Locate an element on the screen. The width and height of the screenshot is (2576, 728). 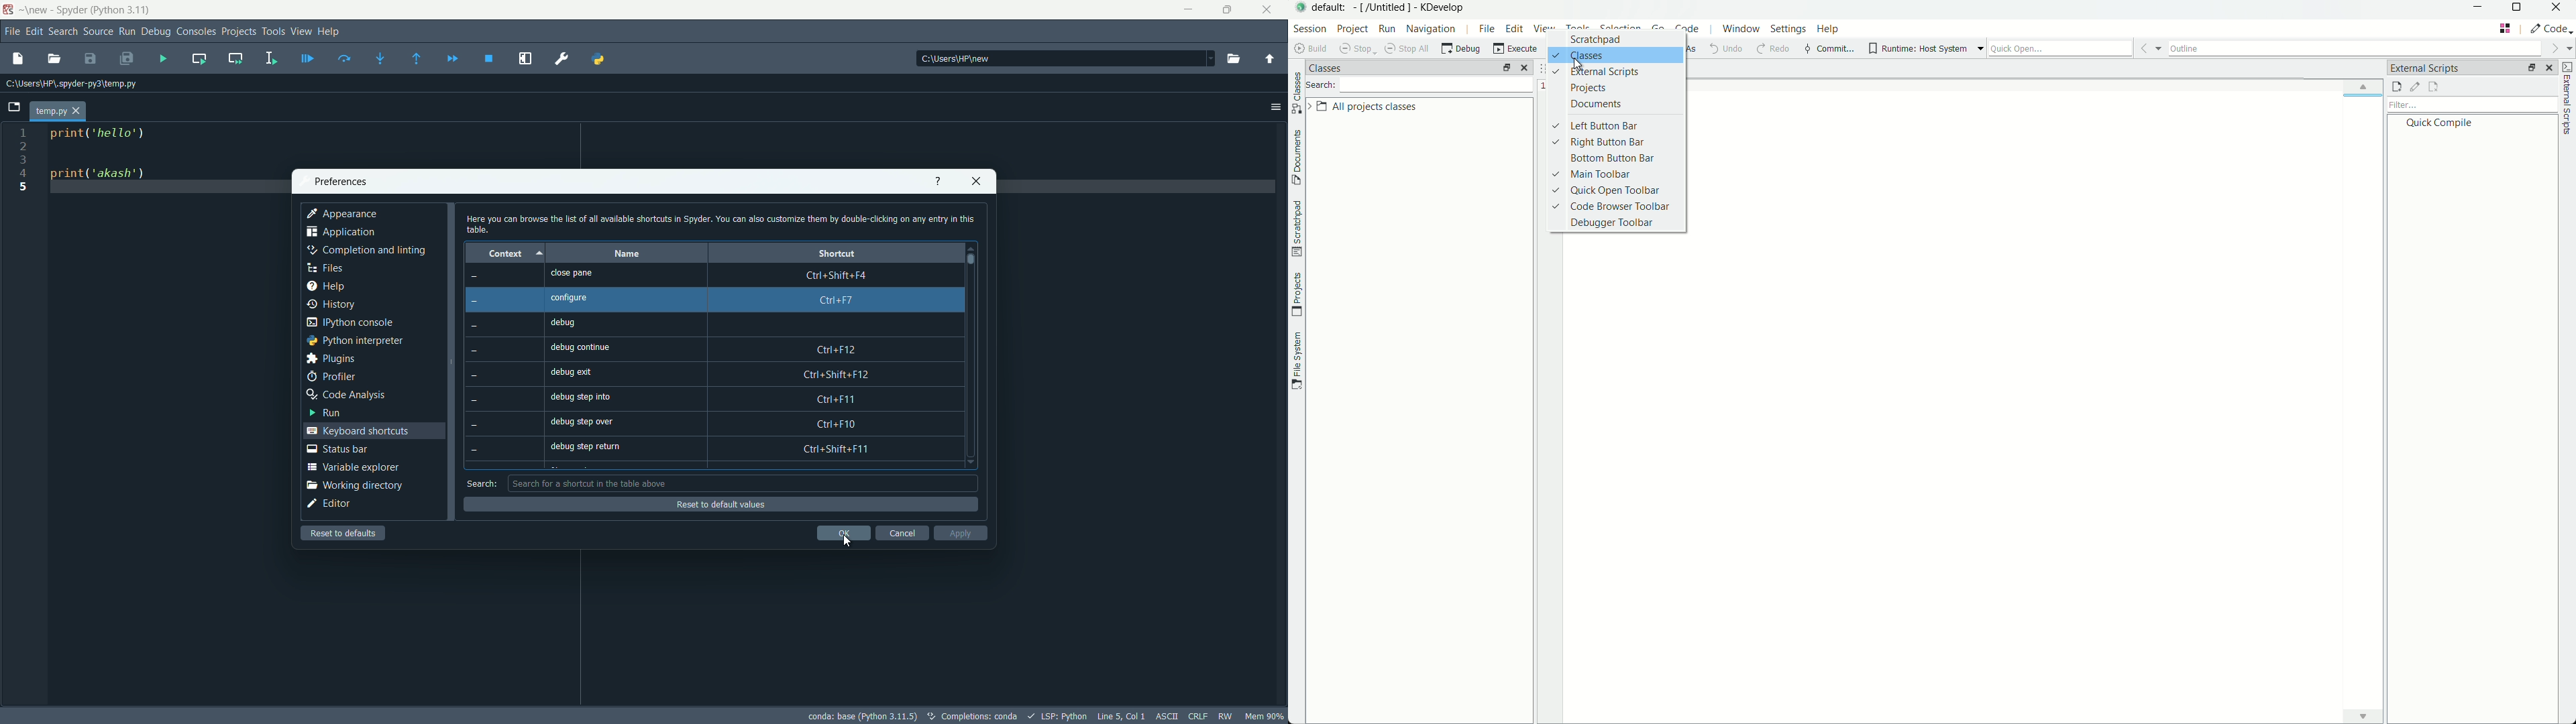
tools menu is located at coordinates (273, 31).